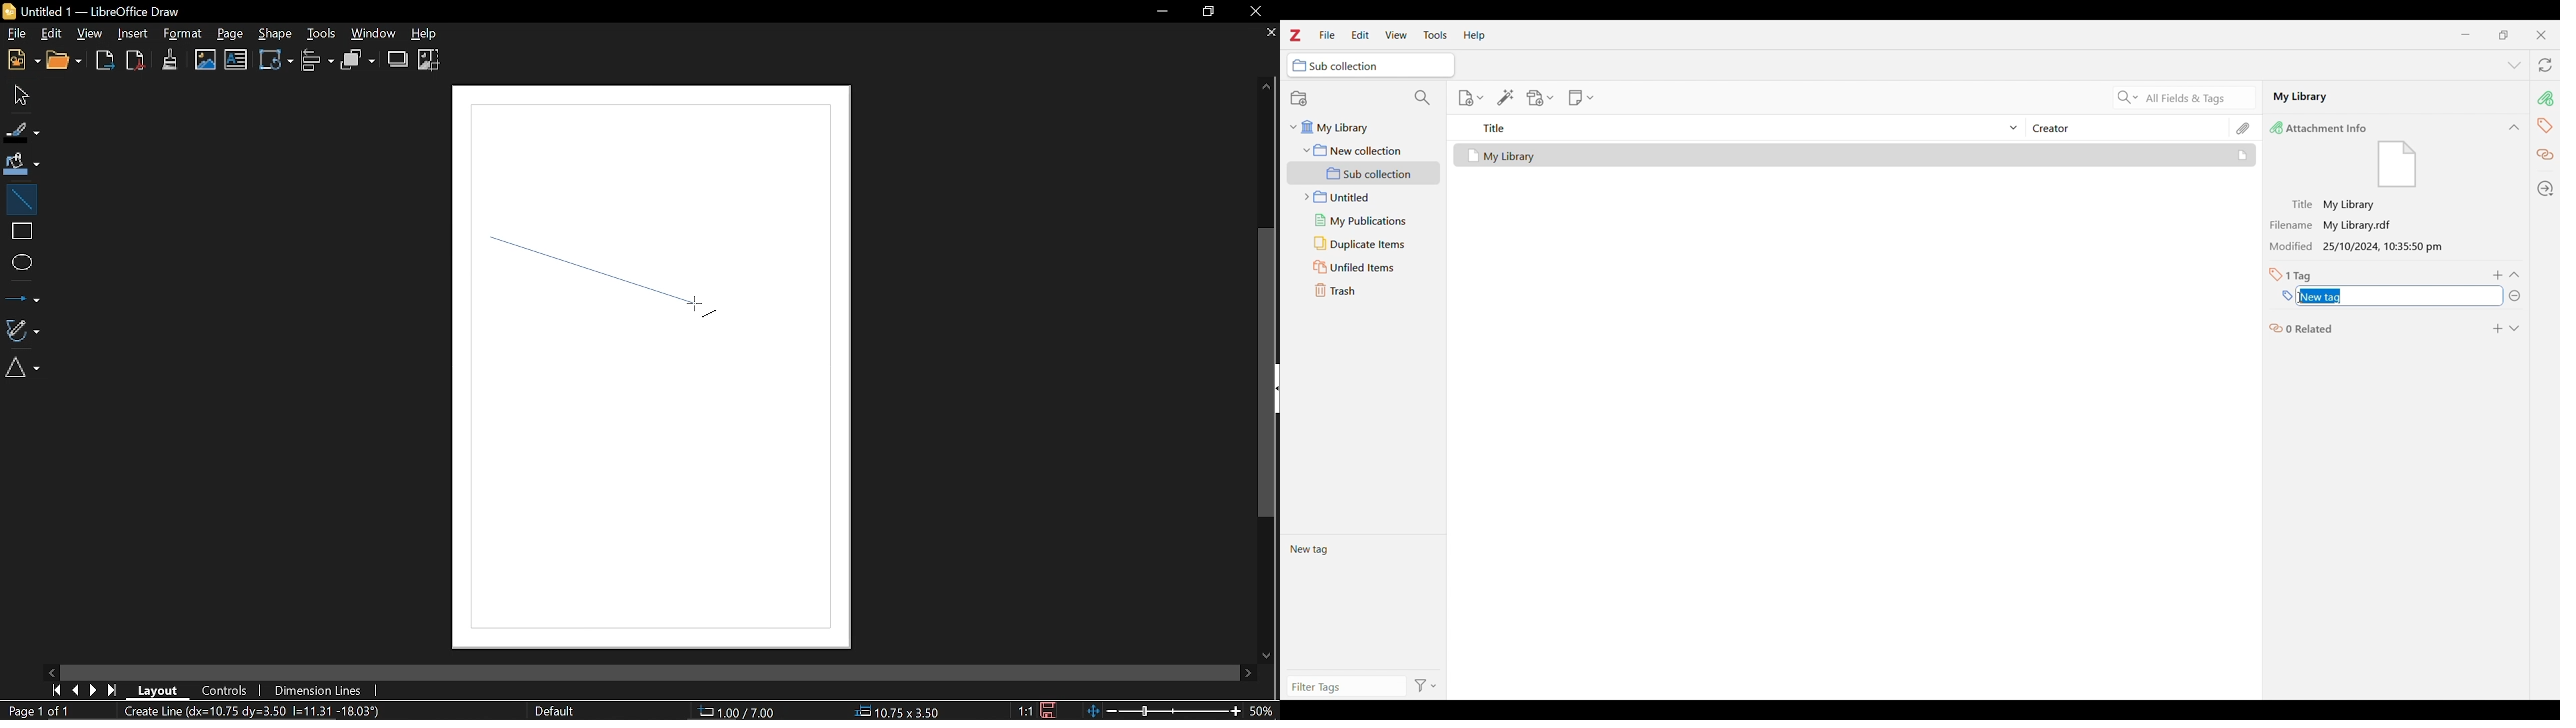 This screenshot has height=728, width=2576. What do you see at coordinates (1256, 13) in the screenshot?
I see `Close` at bounding box center [1256, 13].